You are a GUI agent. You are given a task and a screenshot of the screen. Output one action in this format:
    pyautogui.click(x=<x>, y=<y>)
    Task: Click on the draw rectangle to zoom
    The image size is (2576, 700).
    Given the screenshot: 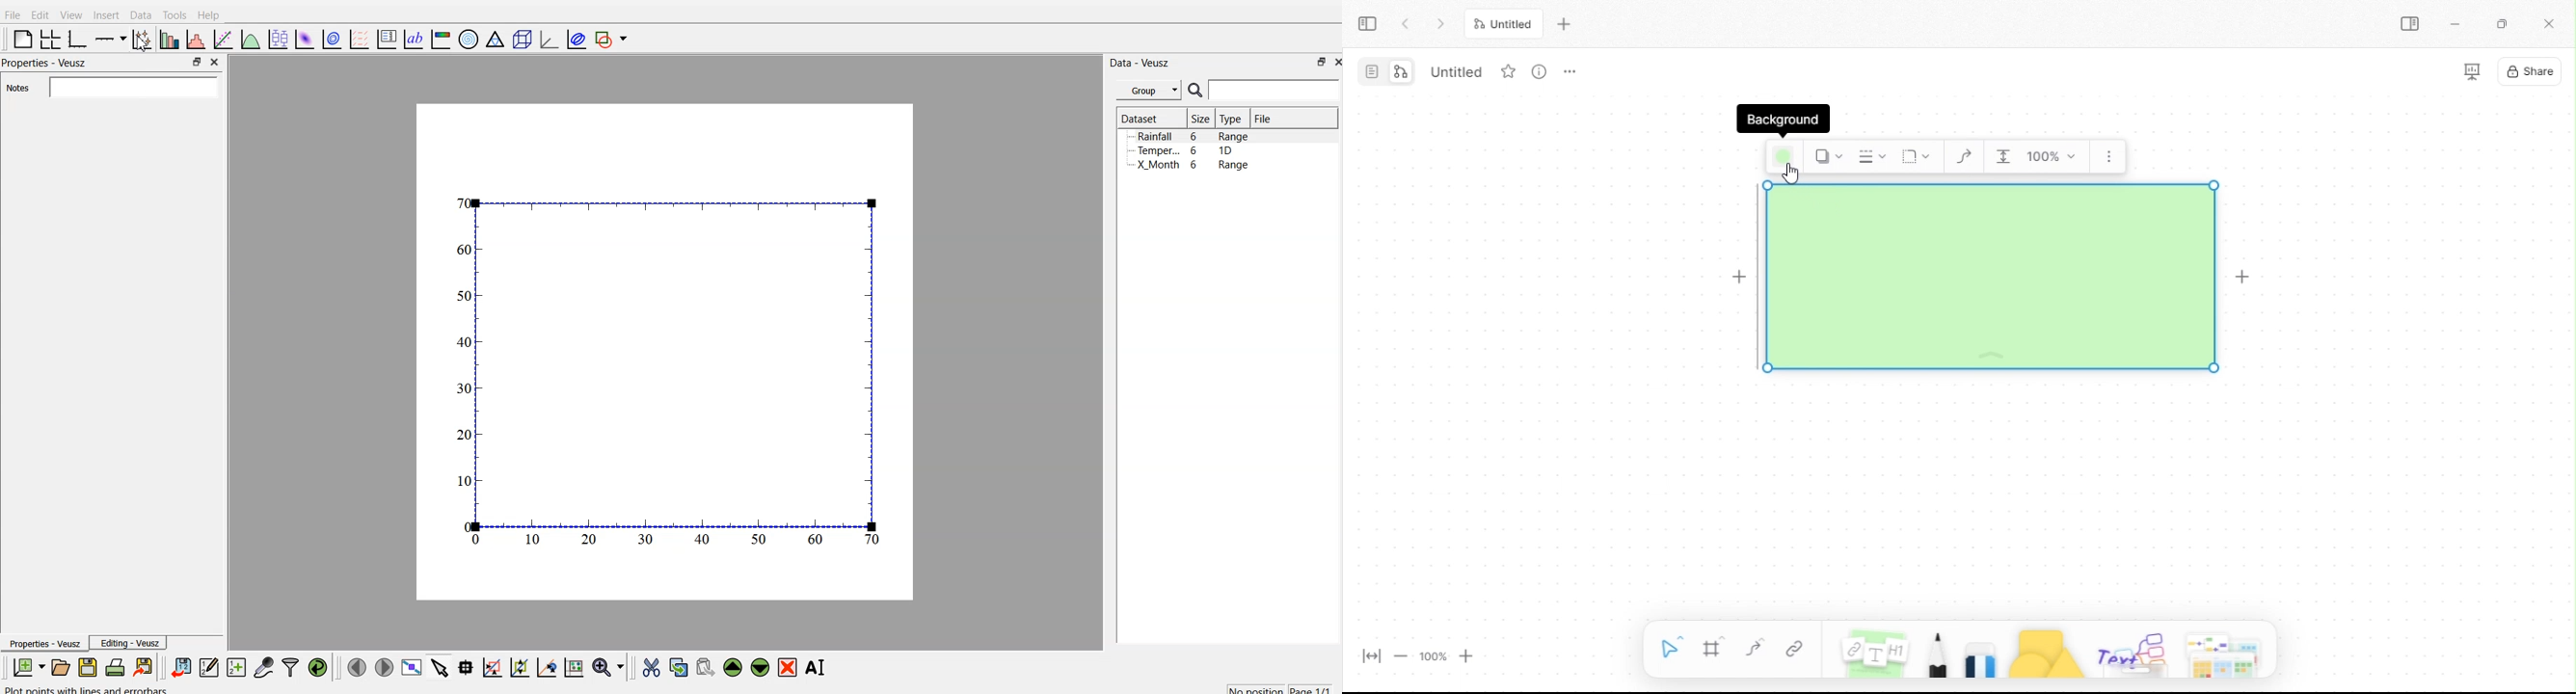 What is the action you would take?
    pyautogui.click(x=492, y=667)
    